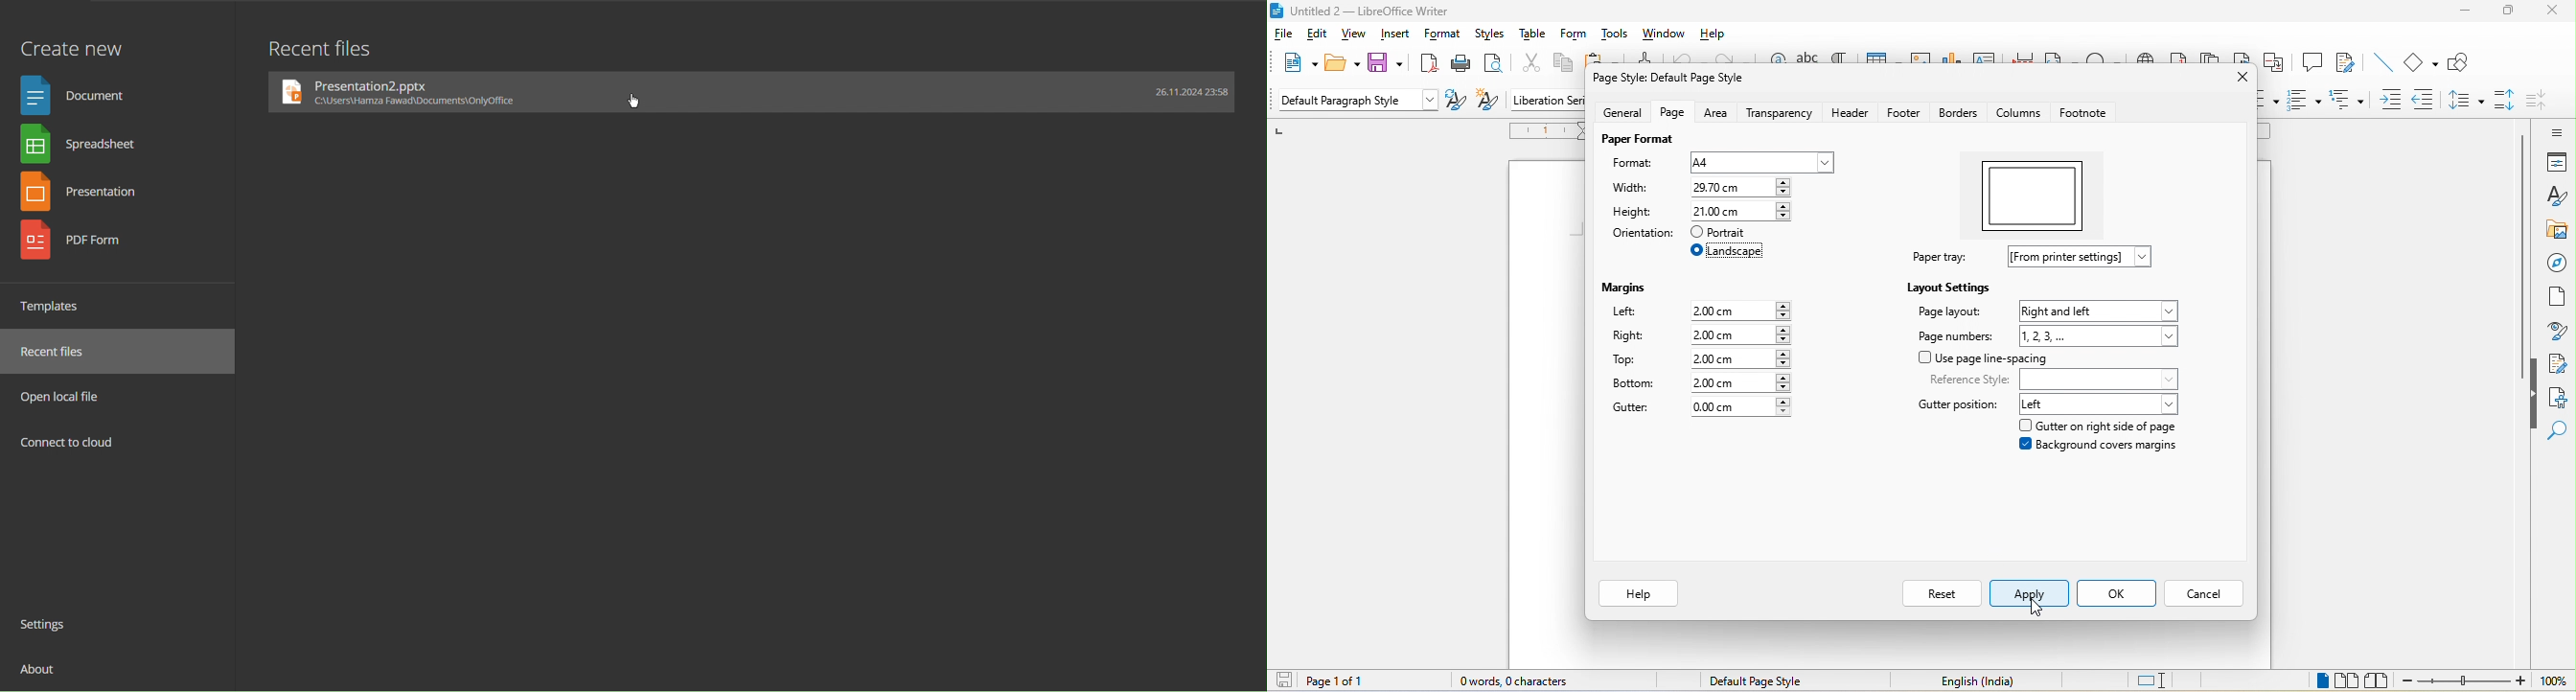 This screenshot has width=2576, height=700. What do you see at coordinates (2506, 103) in the screenshot?
I see `increase paragraph spacing` at bounding box center [2506, 103].